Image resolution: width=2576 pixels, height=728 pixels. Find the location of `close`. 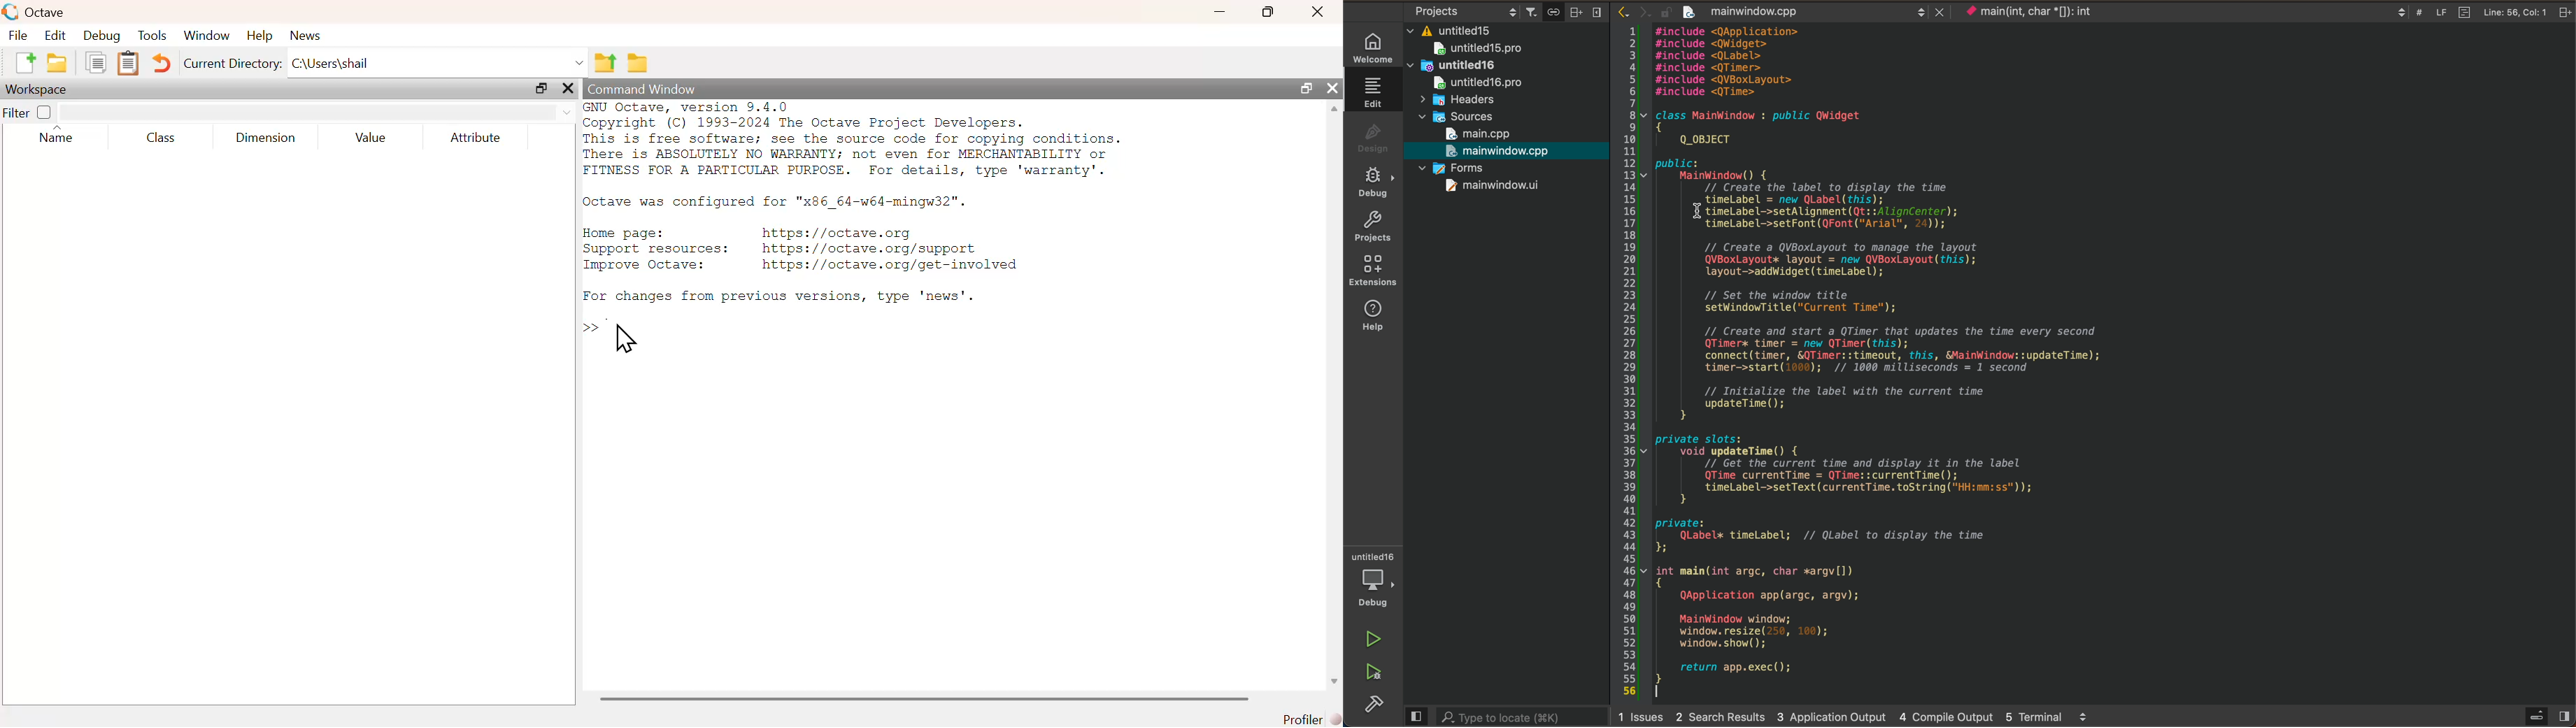

close is located at coordinates (568, 87).